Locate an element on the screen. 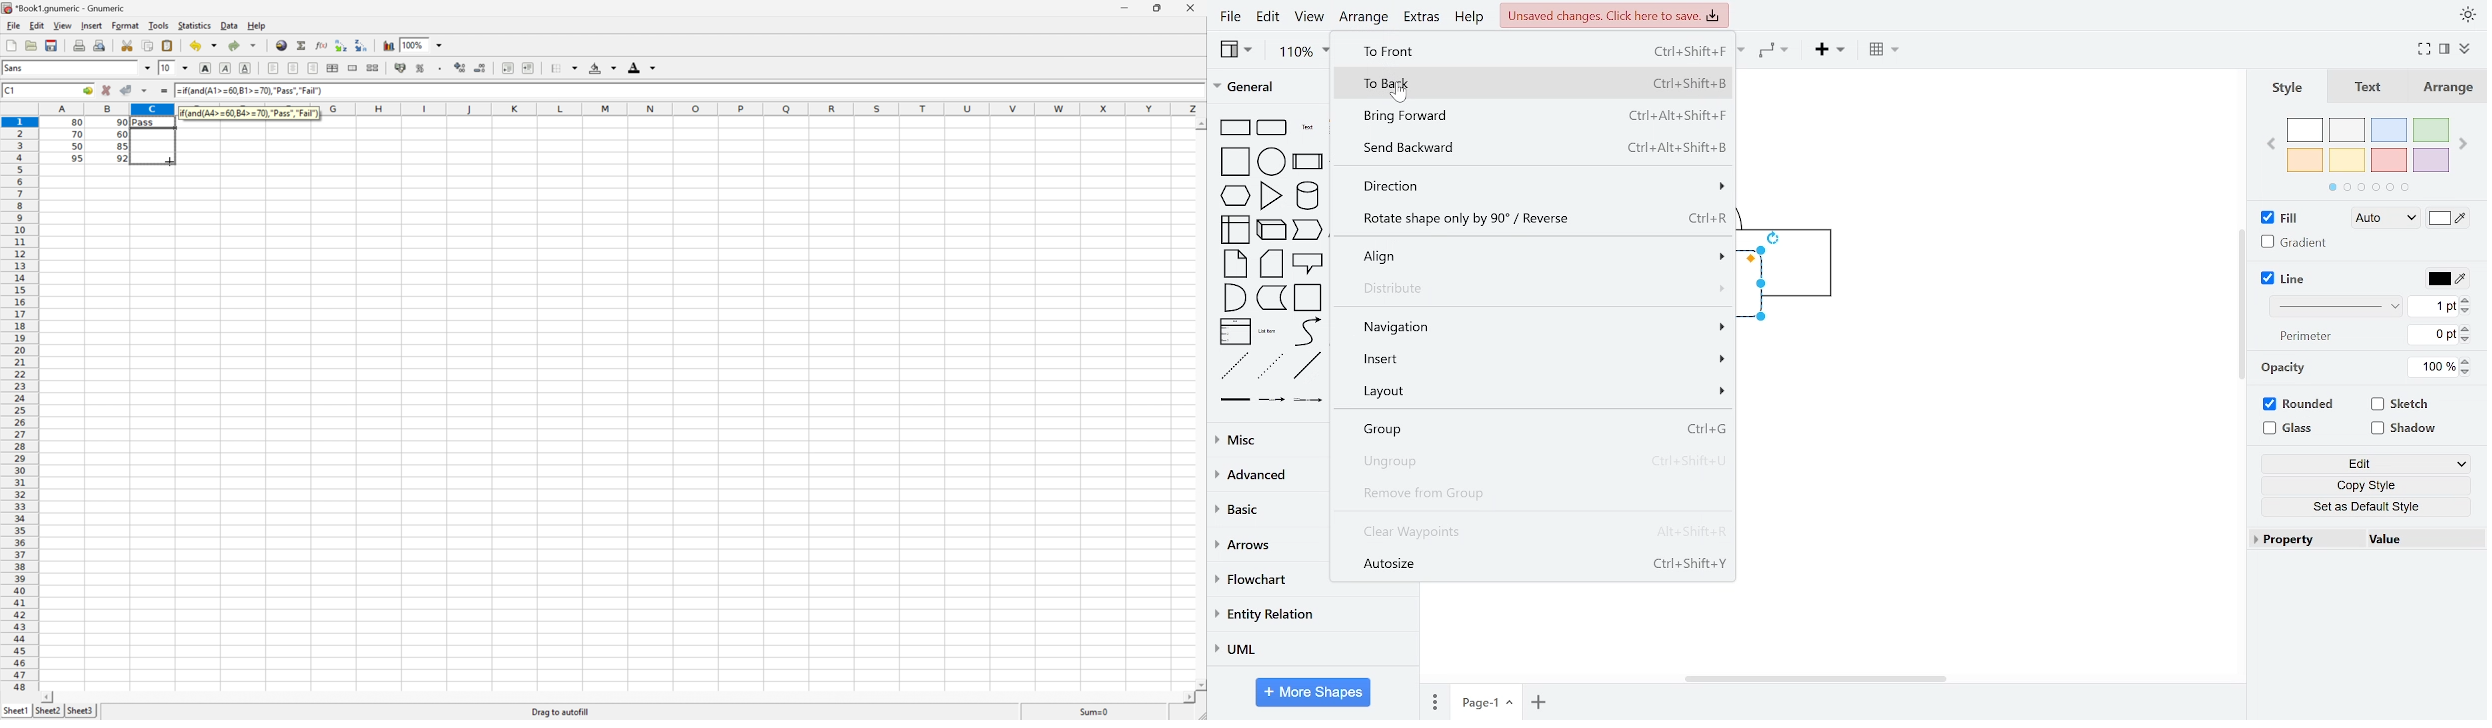 The width and height of the screenshot is (2492, 728). To back is located at coordinates (1544, 82).